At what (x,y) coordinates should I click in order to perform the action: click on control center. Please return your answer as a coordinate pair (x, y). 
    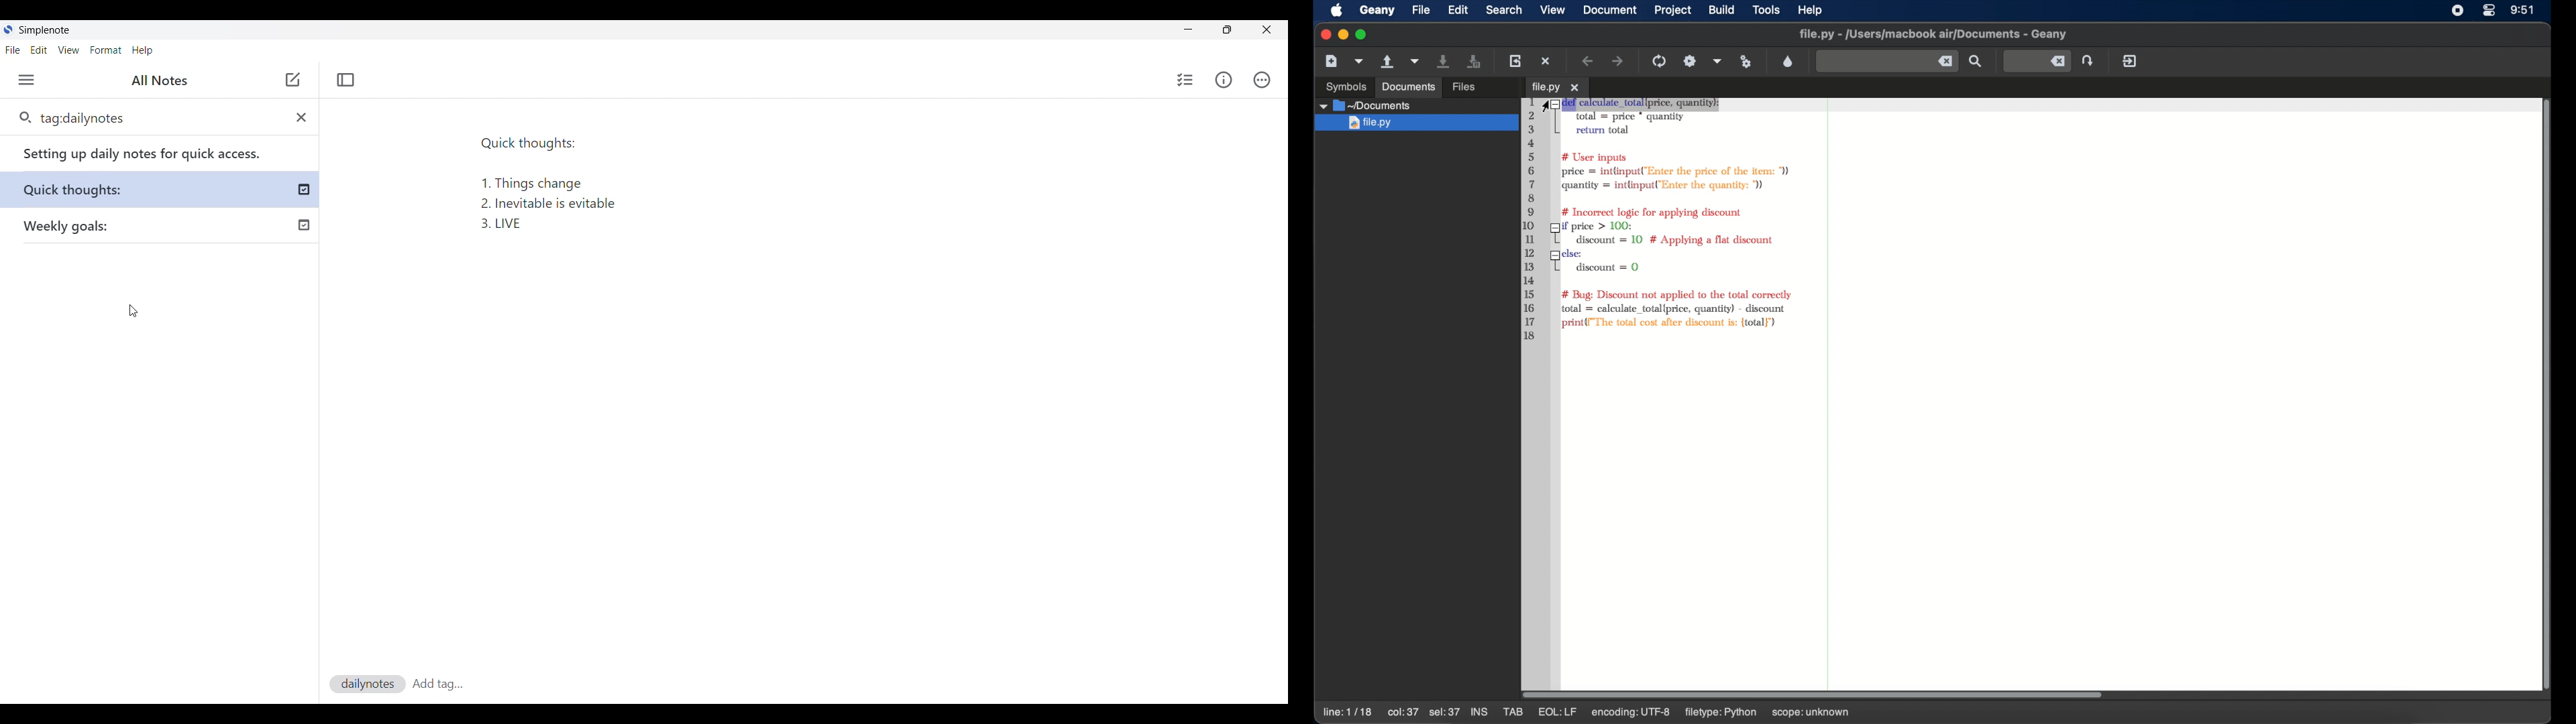
    Looking at the image, I should click on (2489, 11).